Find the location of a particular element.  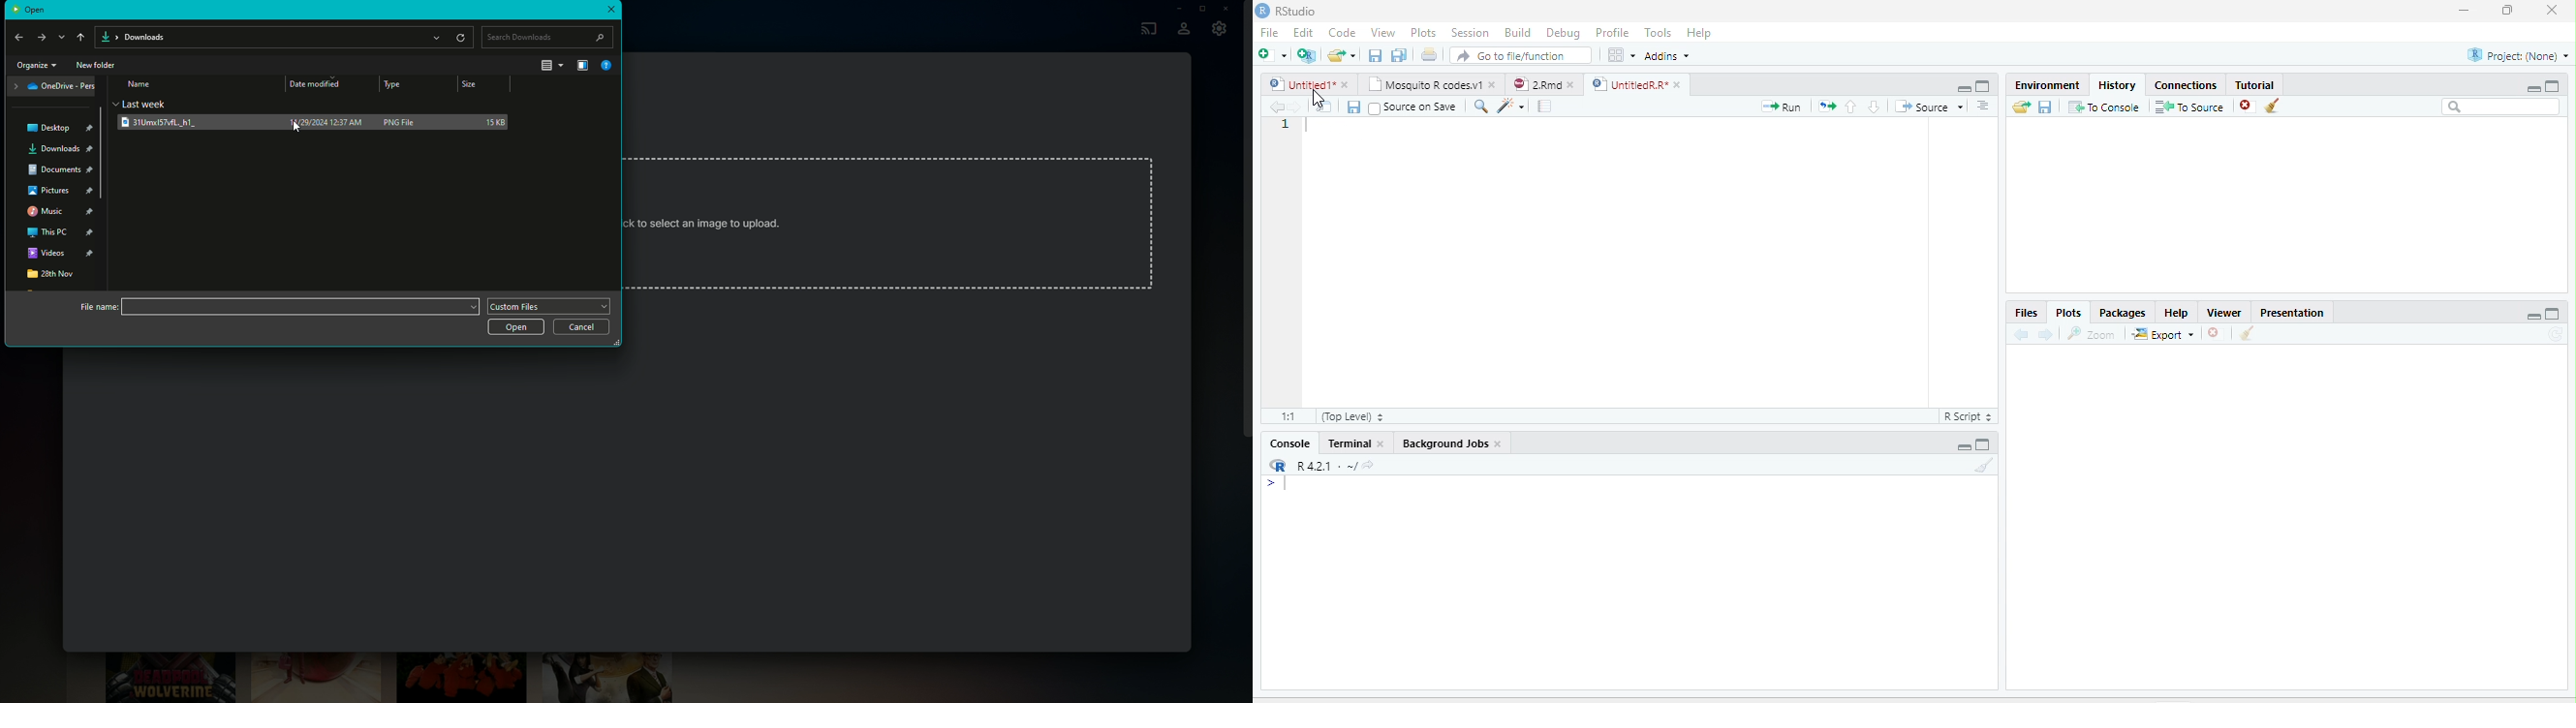

Minimize is located at coordinates (2532, 88).